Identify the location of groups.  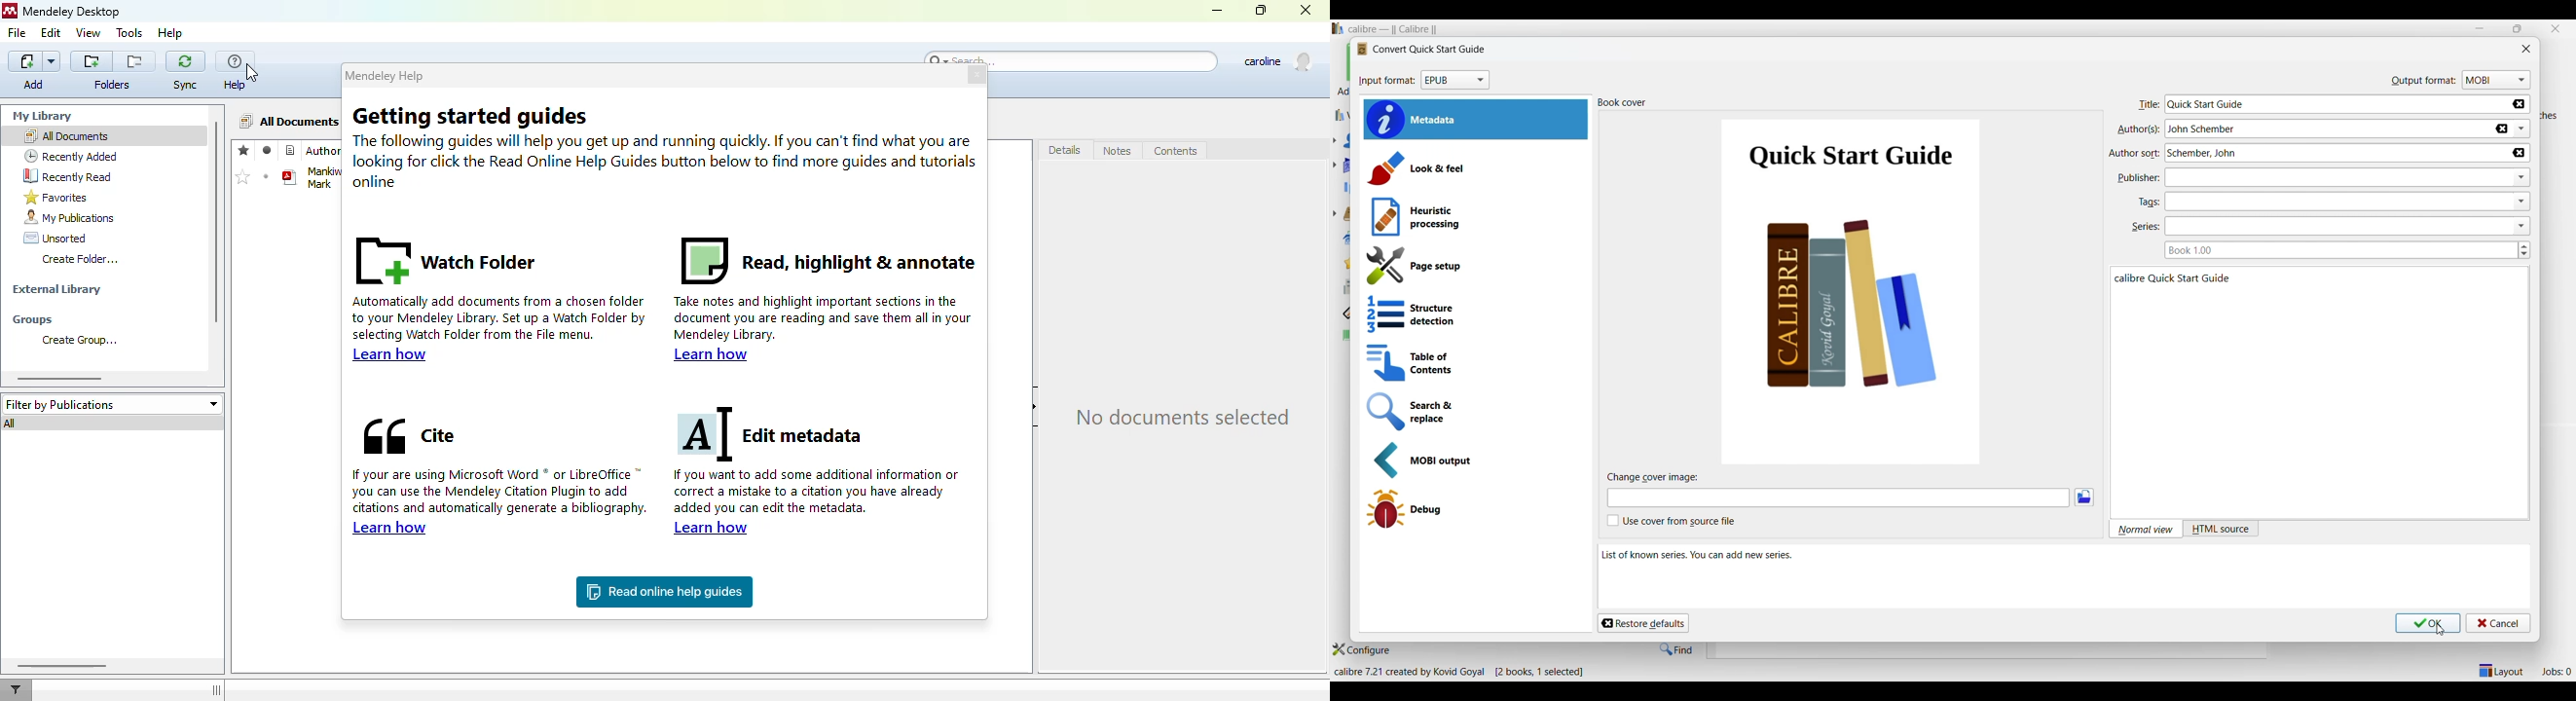
(32, 320).